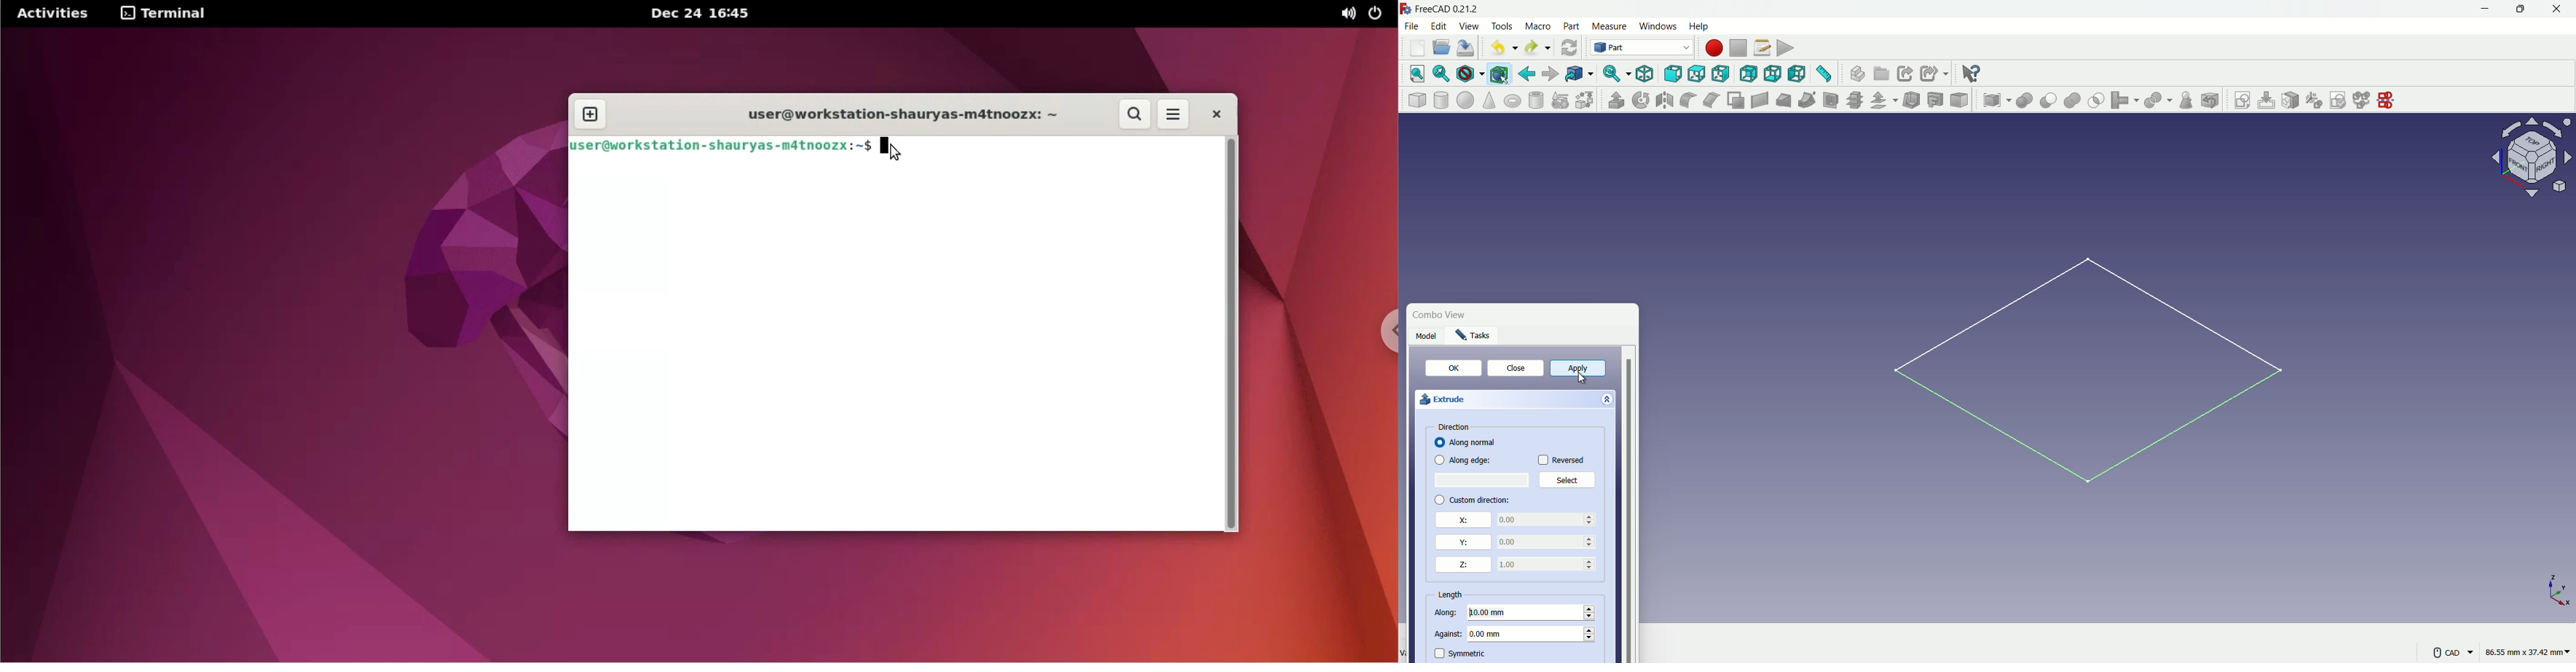  I want to click on part, so click(1571, 26).